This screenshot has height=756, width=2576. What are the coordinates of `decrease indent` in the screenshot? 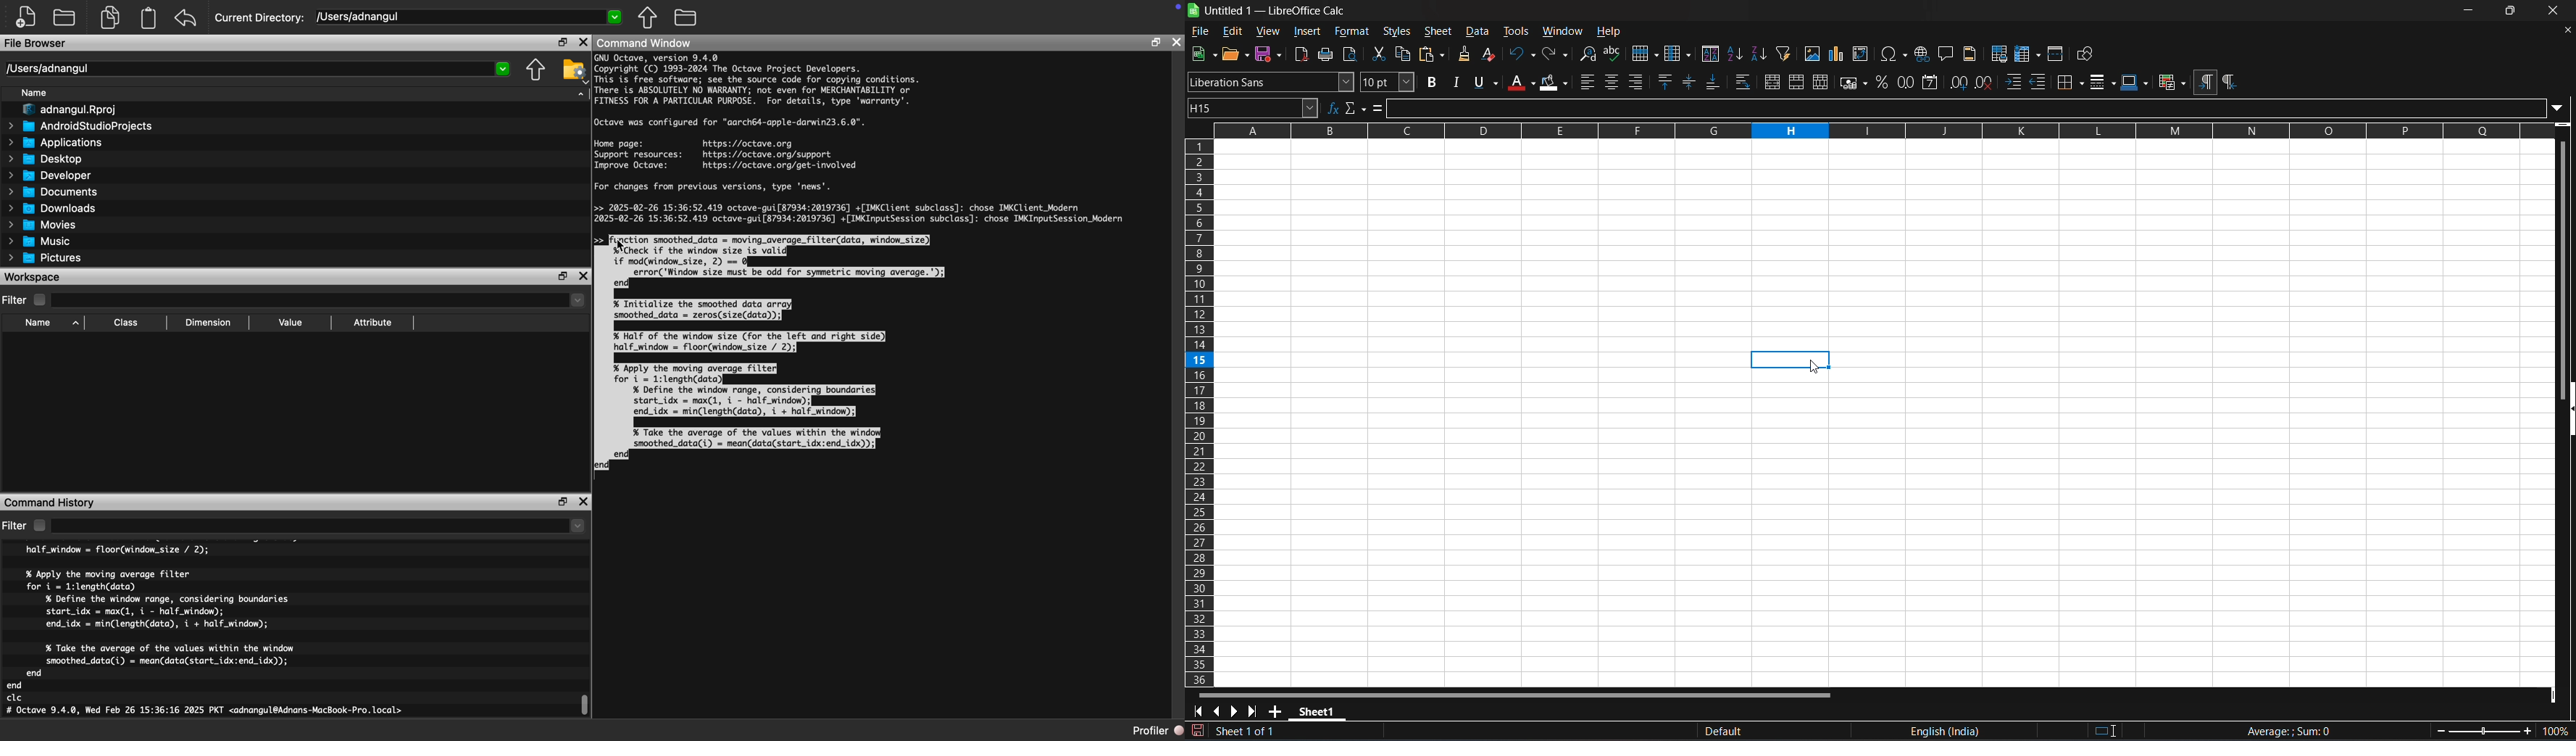 It's located at (2038, 81).